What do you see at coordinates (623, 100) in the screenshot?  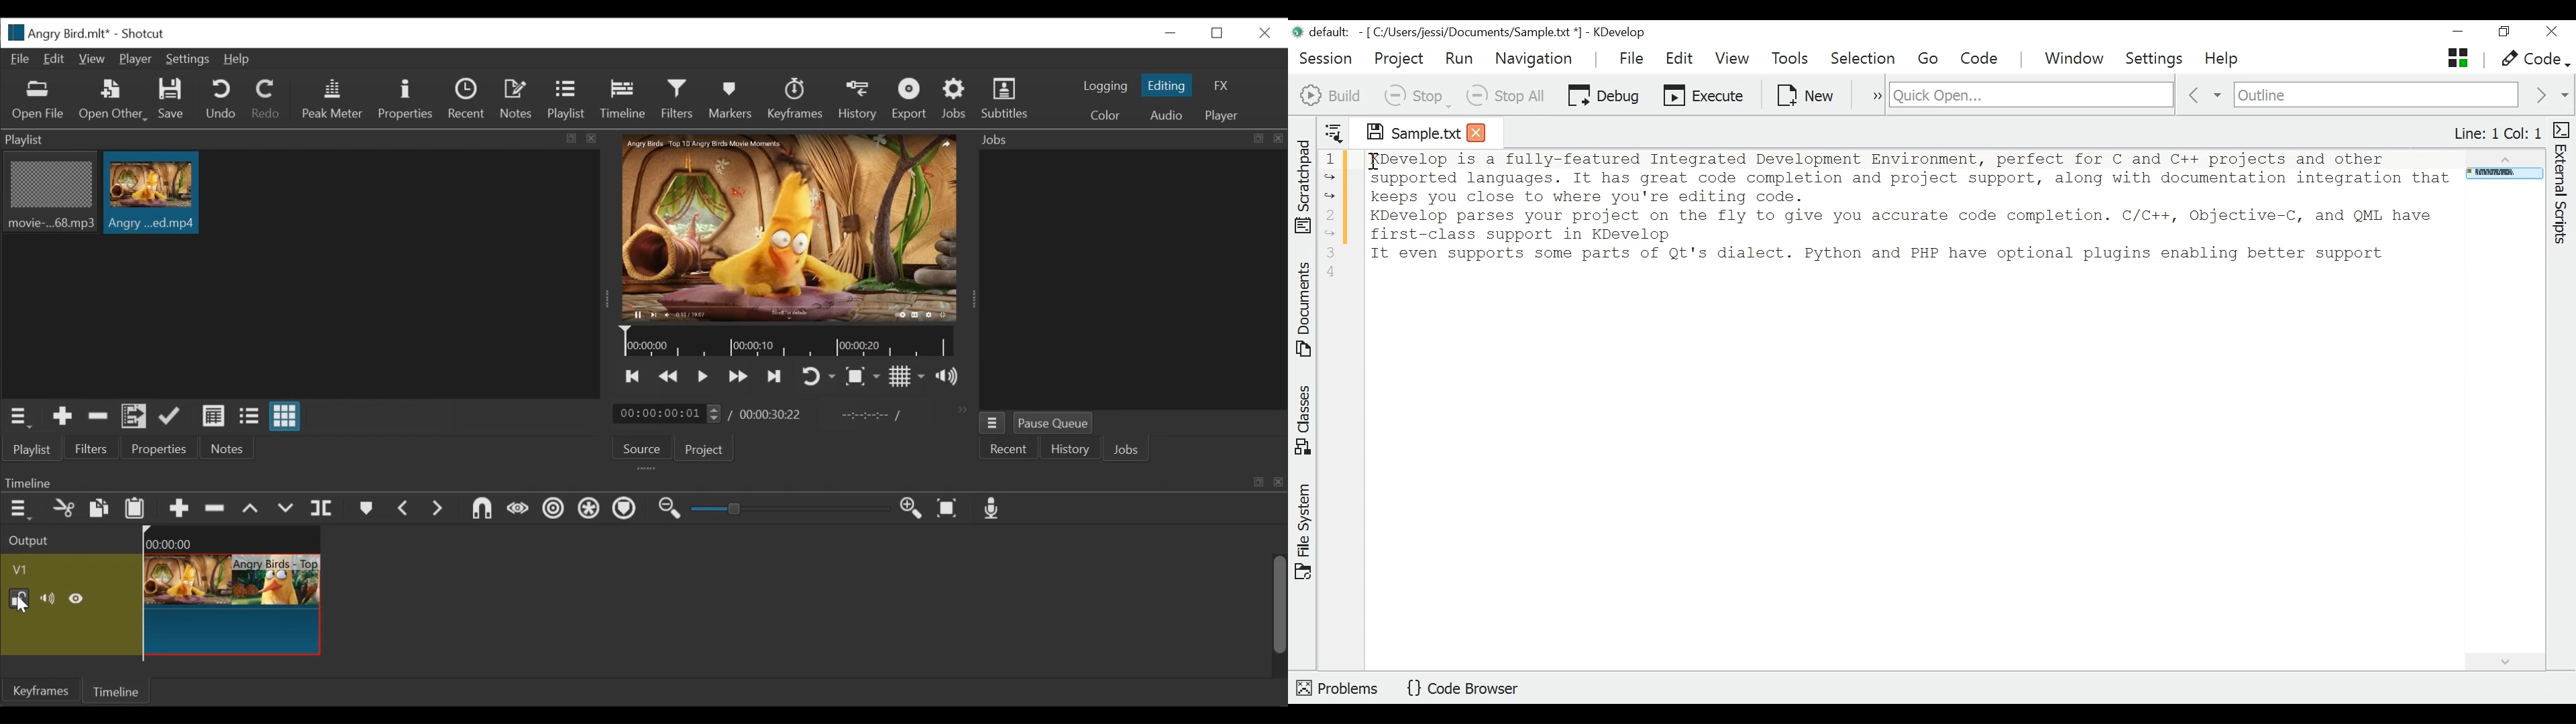 I see `Timeline` at bounding box center [623, 100].